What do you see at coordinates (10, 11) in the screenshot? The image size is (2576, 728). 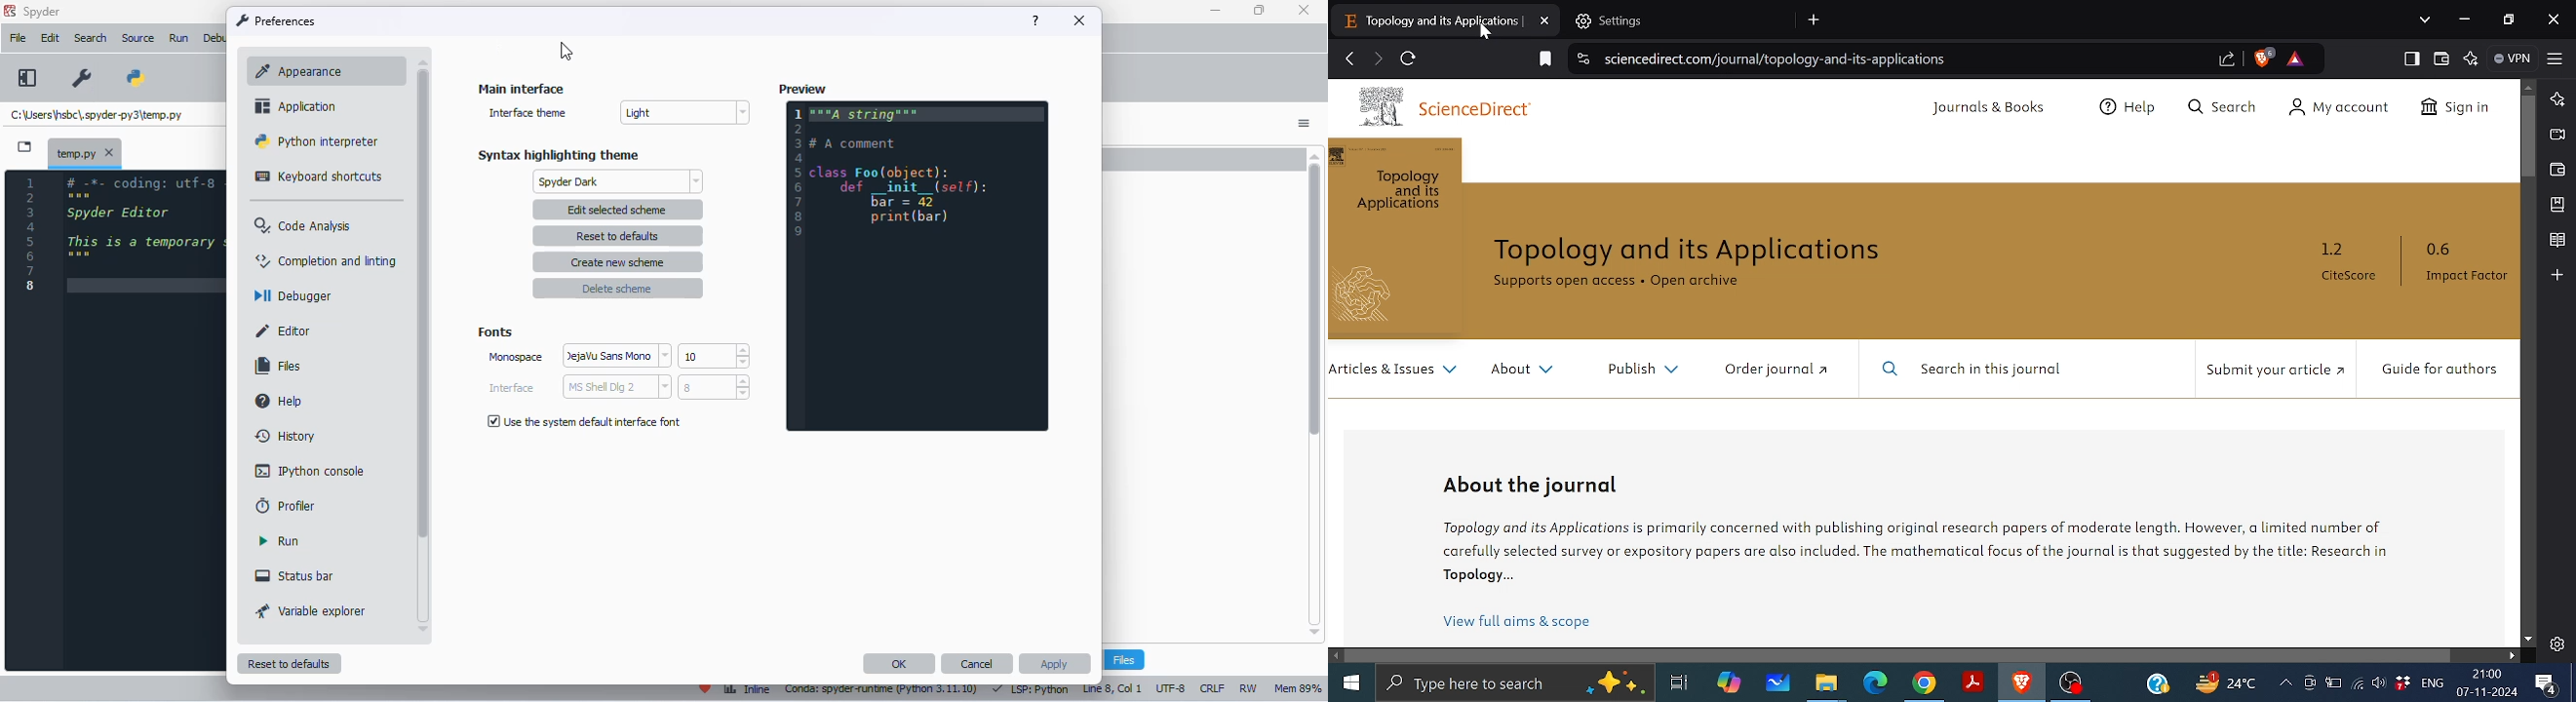 I see `logo` at bounding box center [10, 11].